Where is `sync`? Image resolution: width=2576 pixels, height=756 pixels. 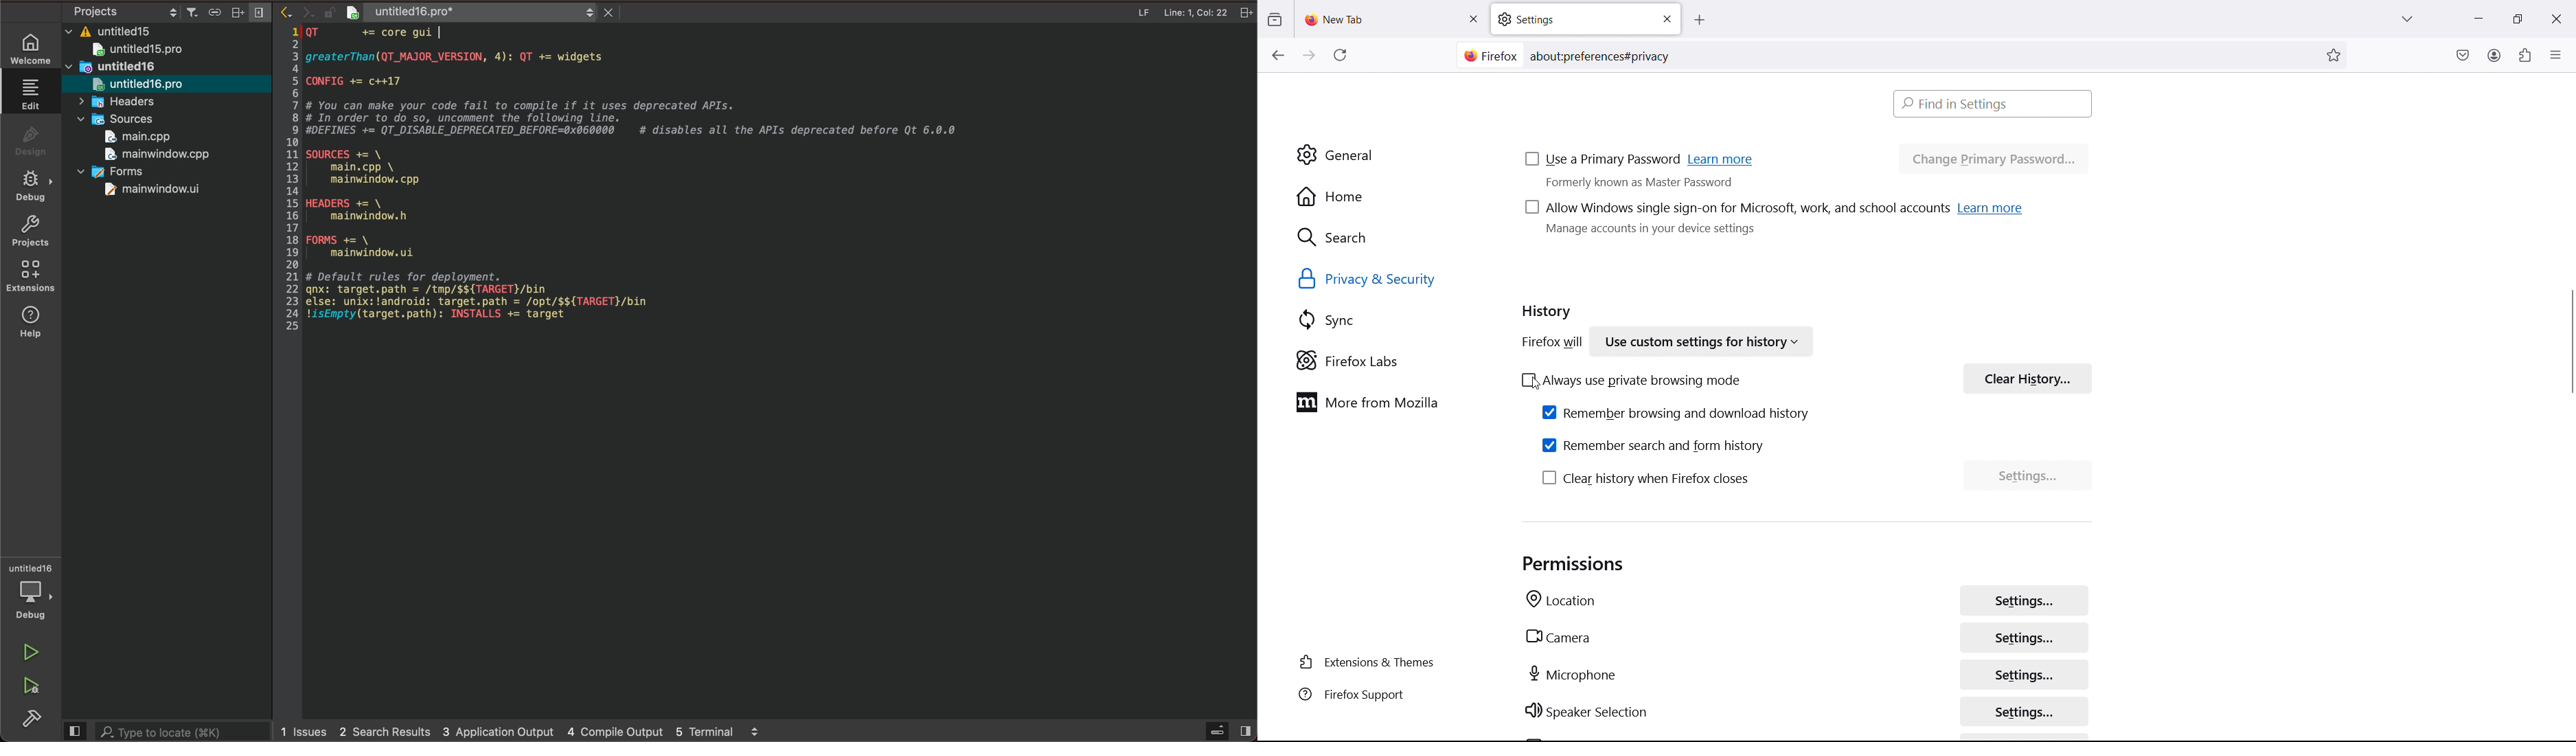
sync is located at coordinates (1392, 320).